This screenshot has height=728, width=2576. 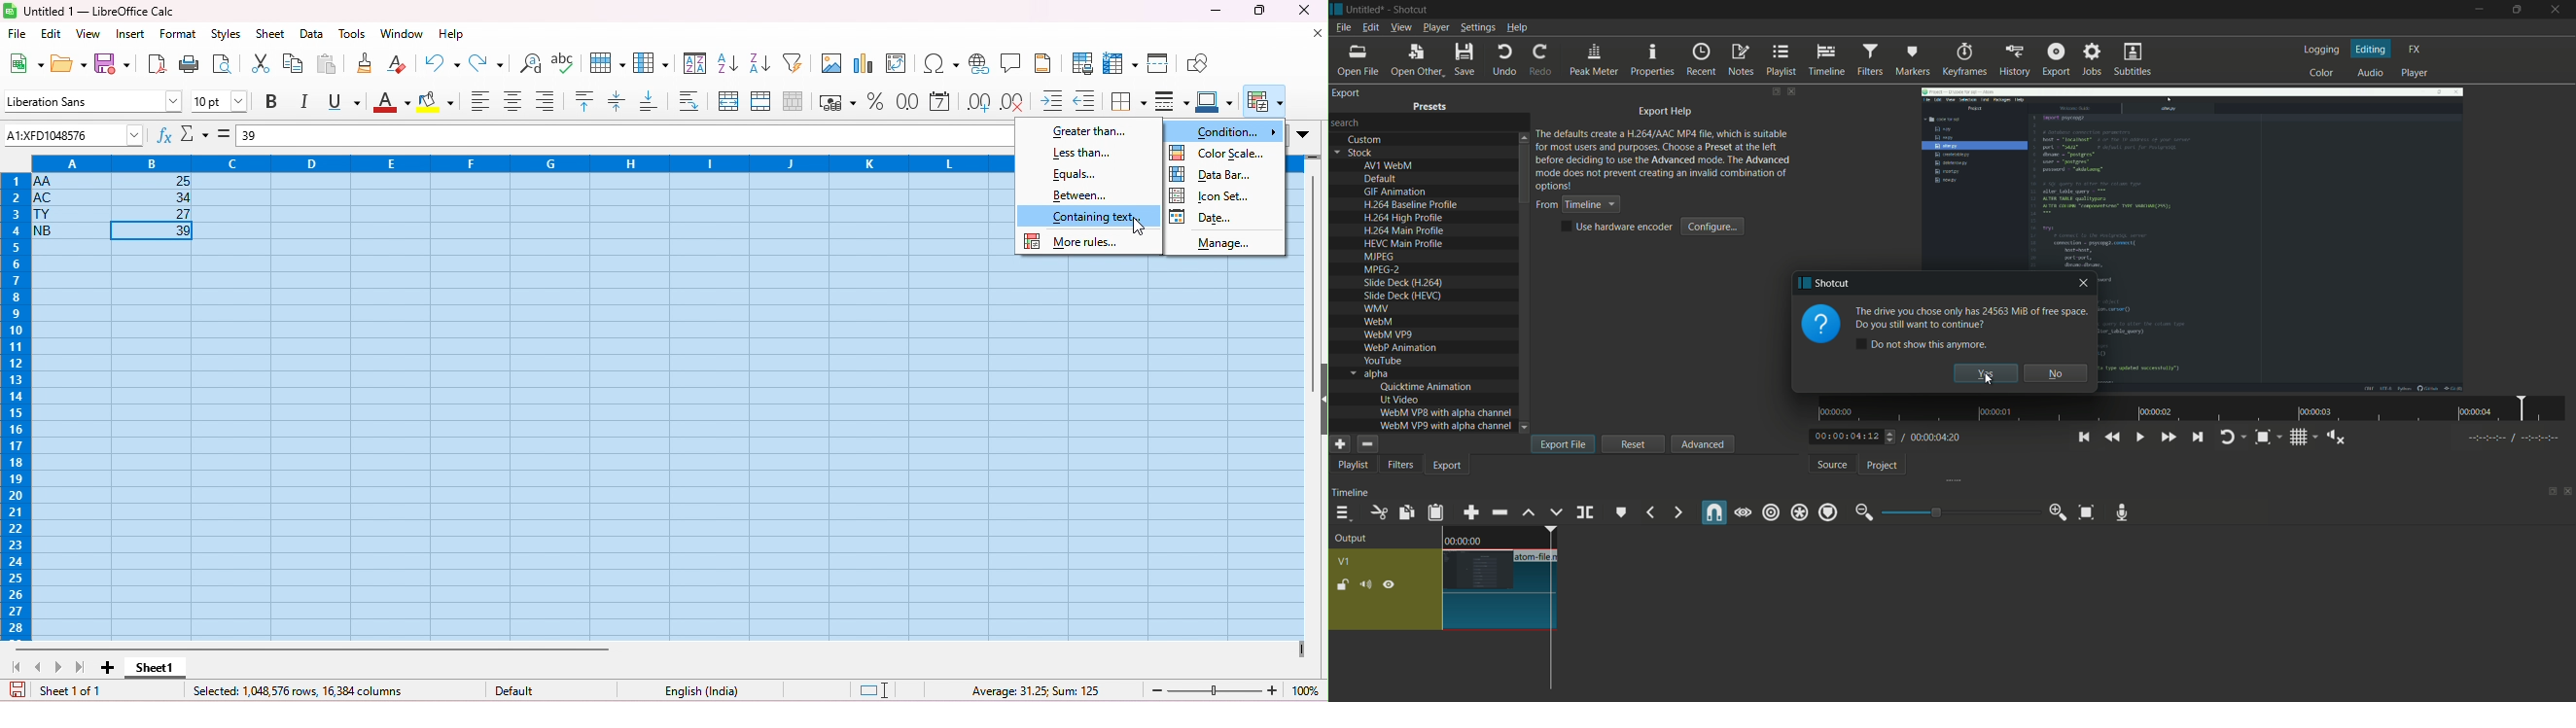 What do you see at coordinates (1347, 122) in the screenshot?
I see `search` at bounding box center [1347, 122].